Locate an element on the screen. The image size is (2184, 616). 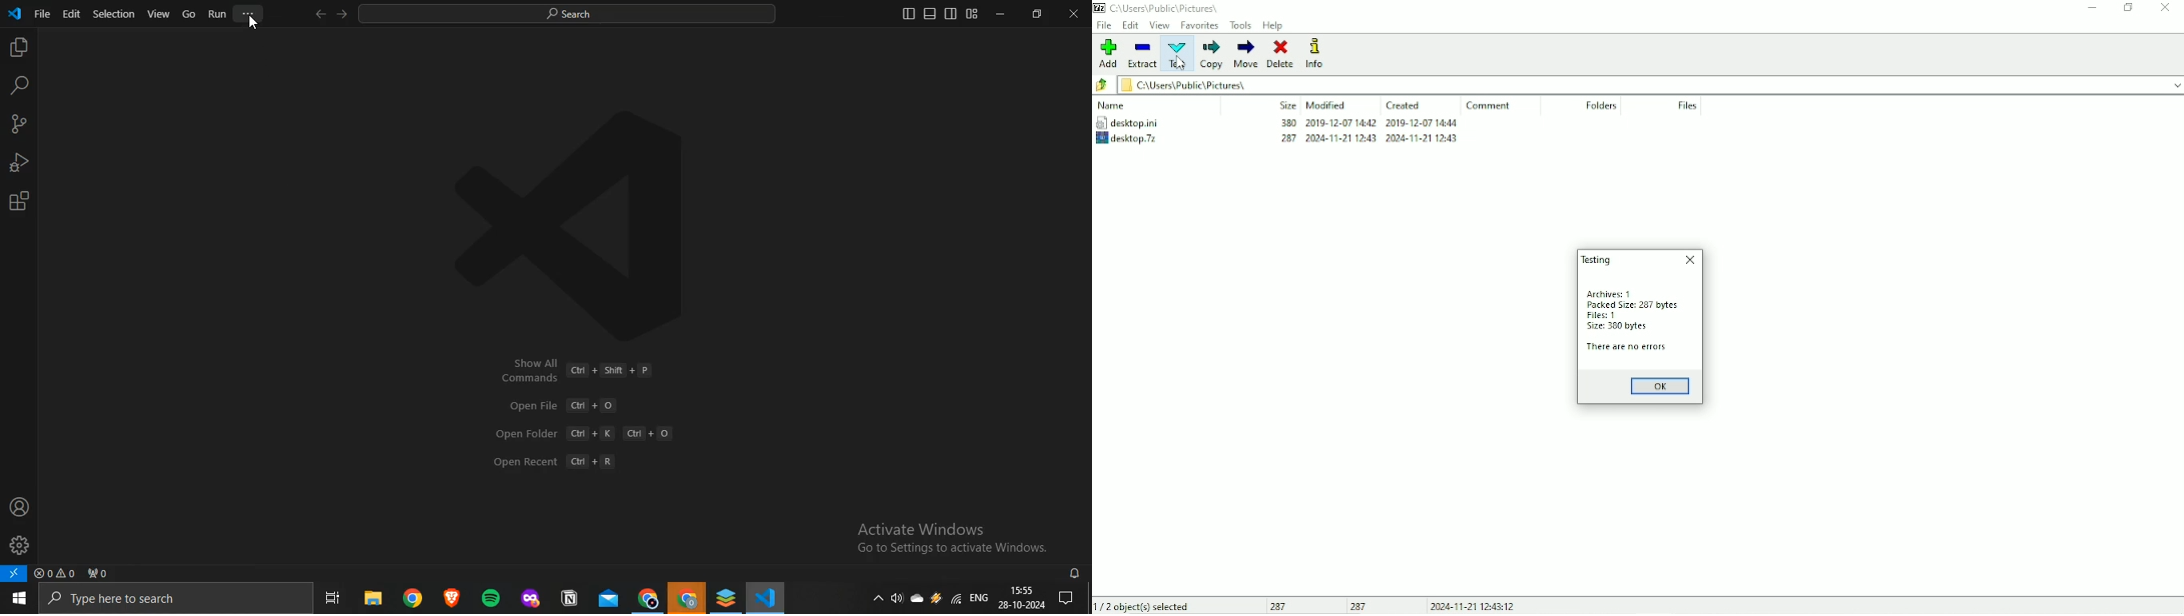
... is located at coordinates (249, 15).